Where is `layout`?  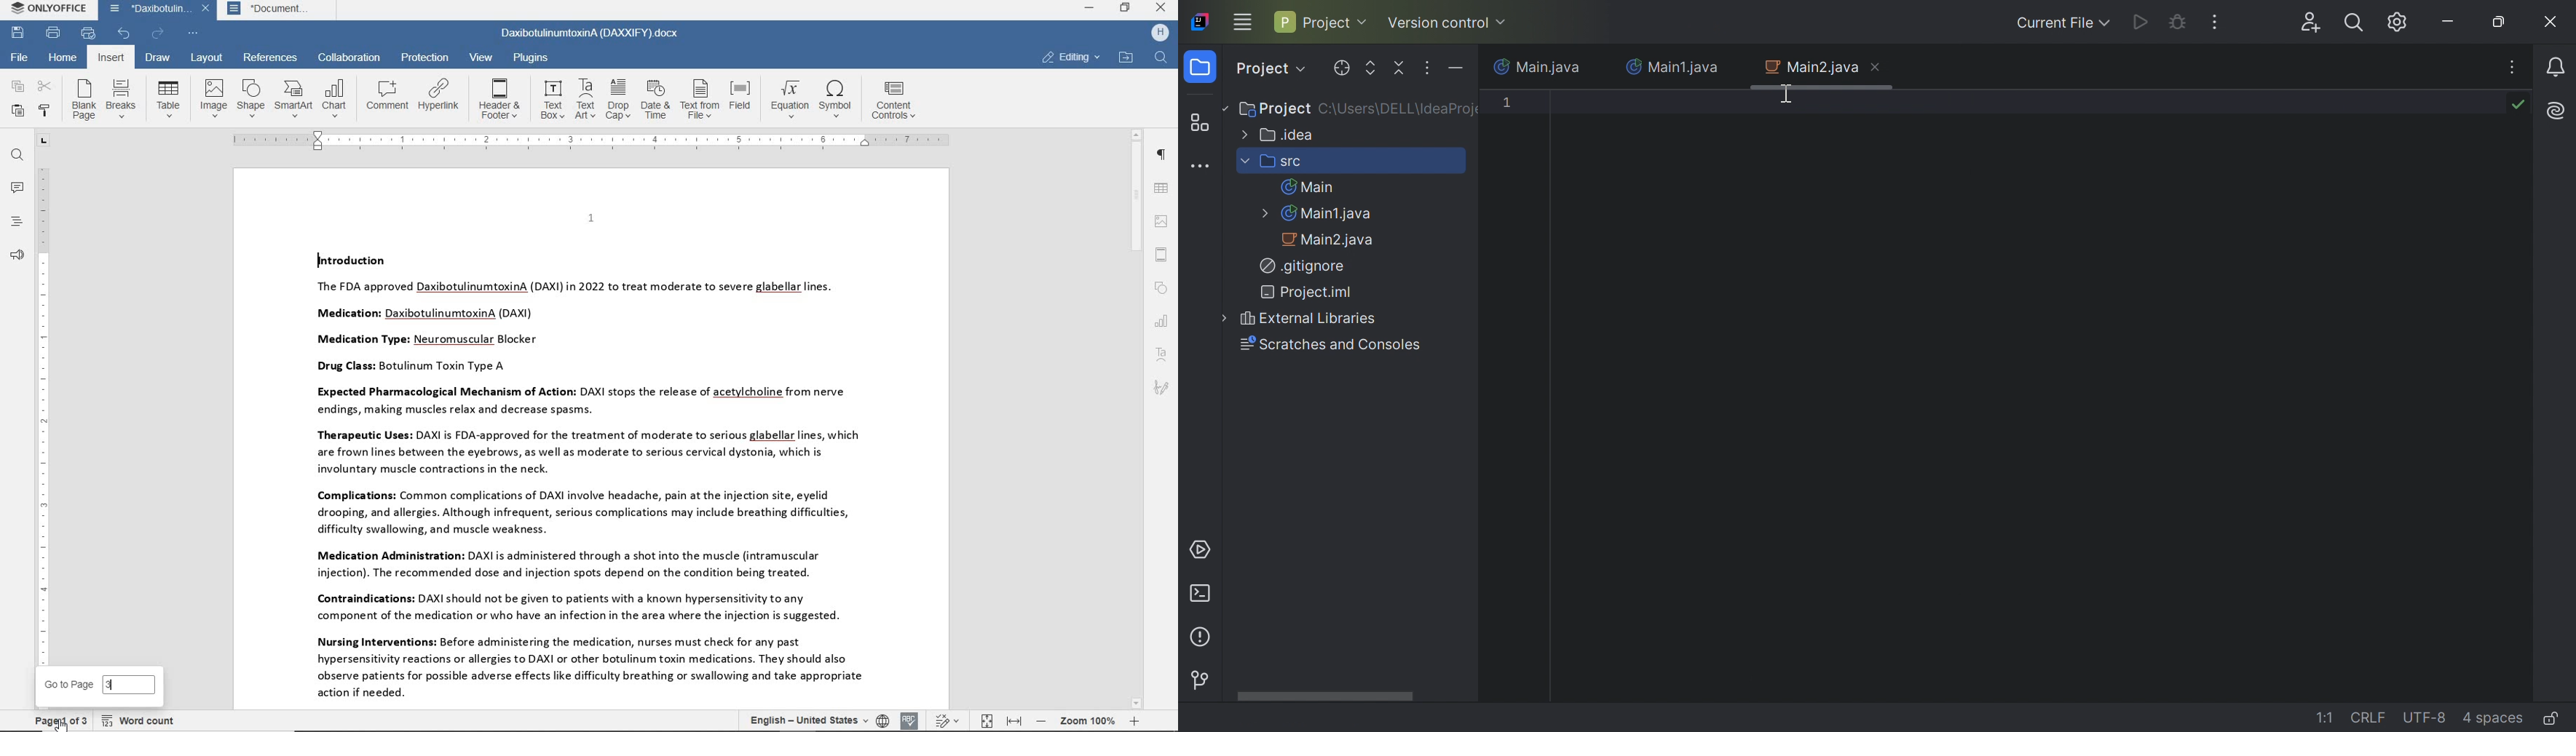 layout is located at coordinates (206, 59).